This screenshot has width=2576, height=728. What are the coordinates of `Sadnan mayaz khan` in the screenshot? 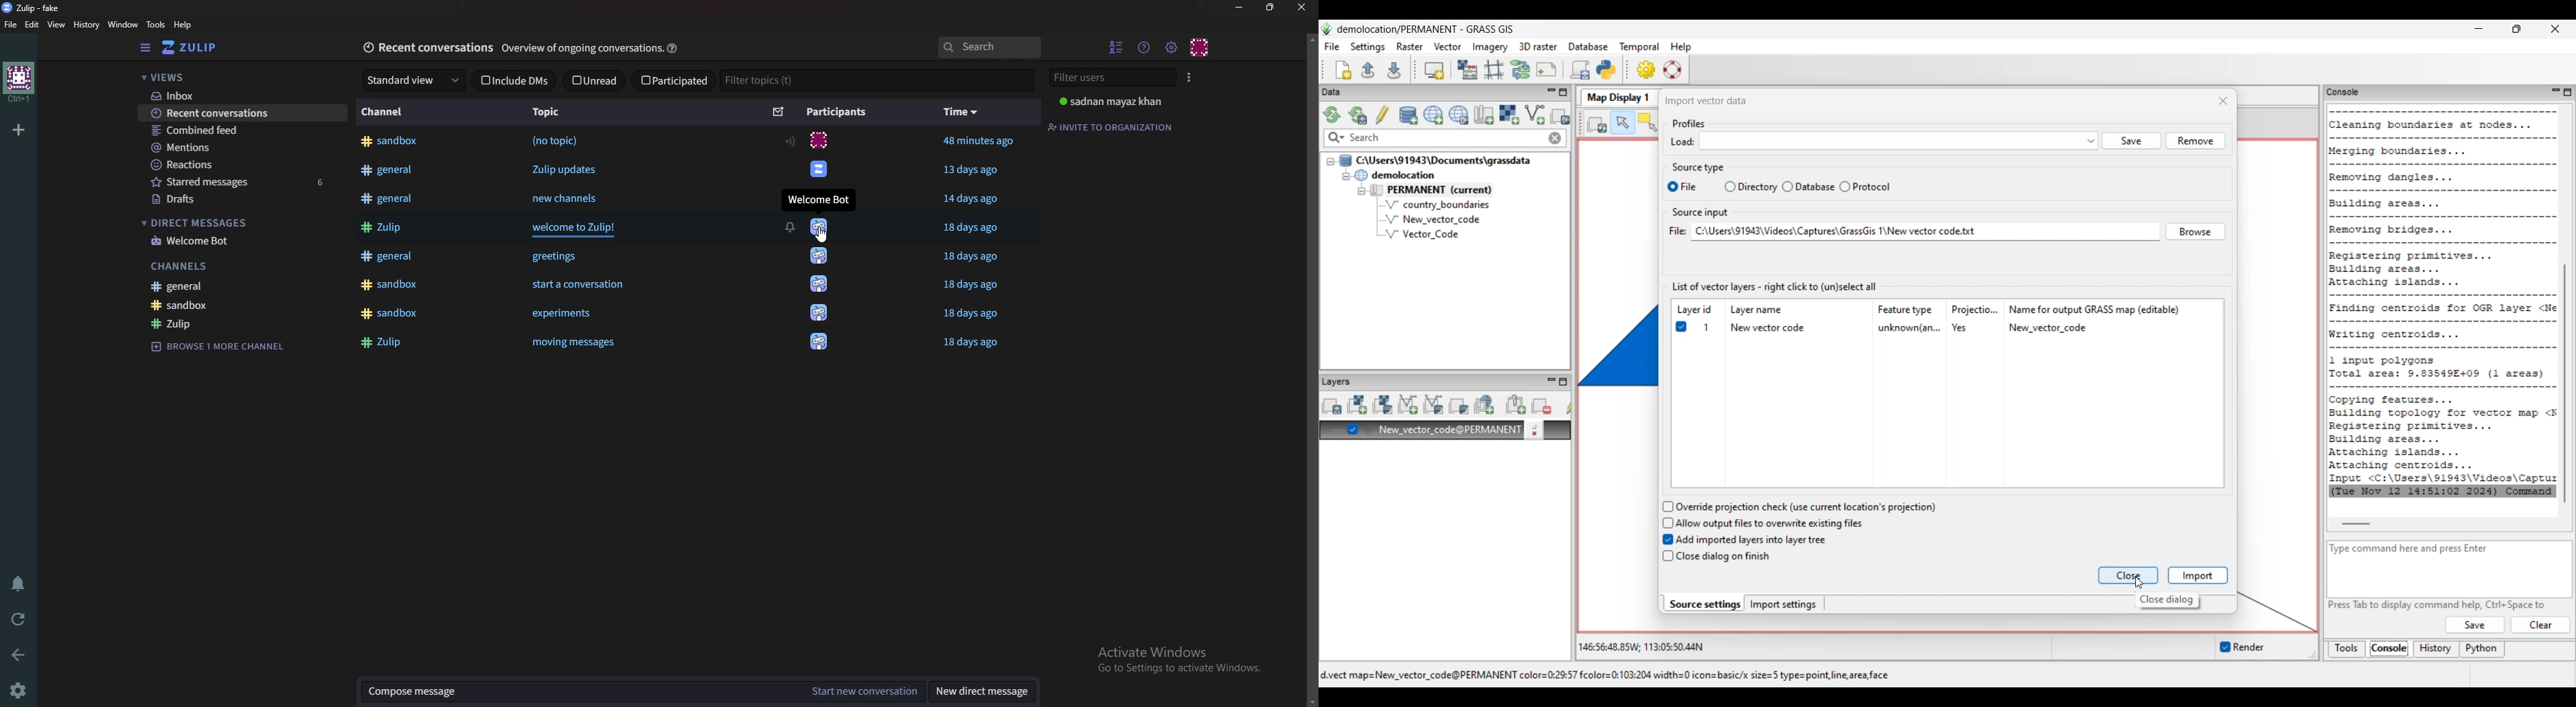 It's located at (1115, 102).